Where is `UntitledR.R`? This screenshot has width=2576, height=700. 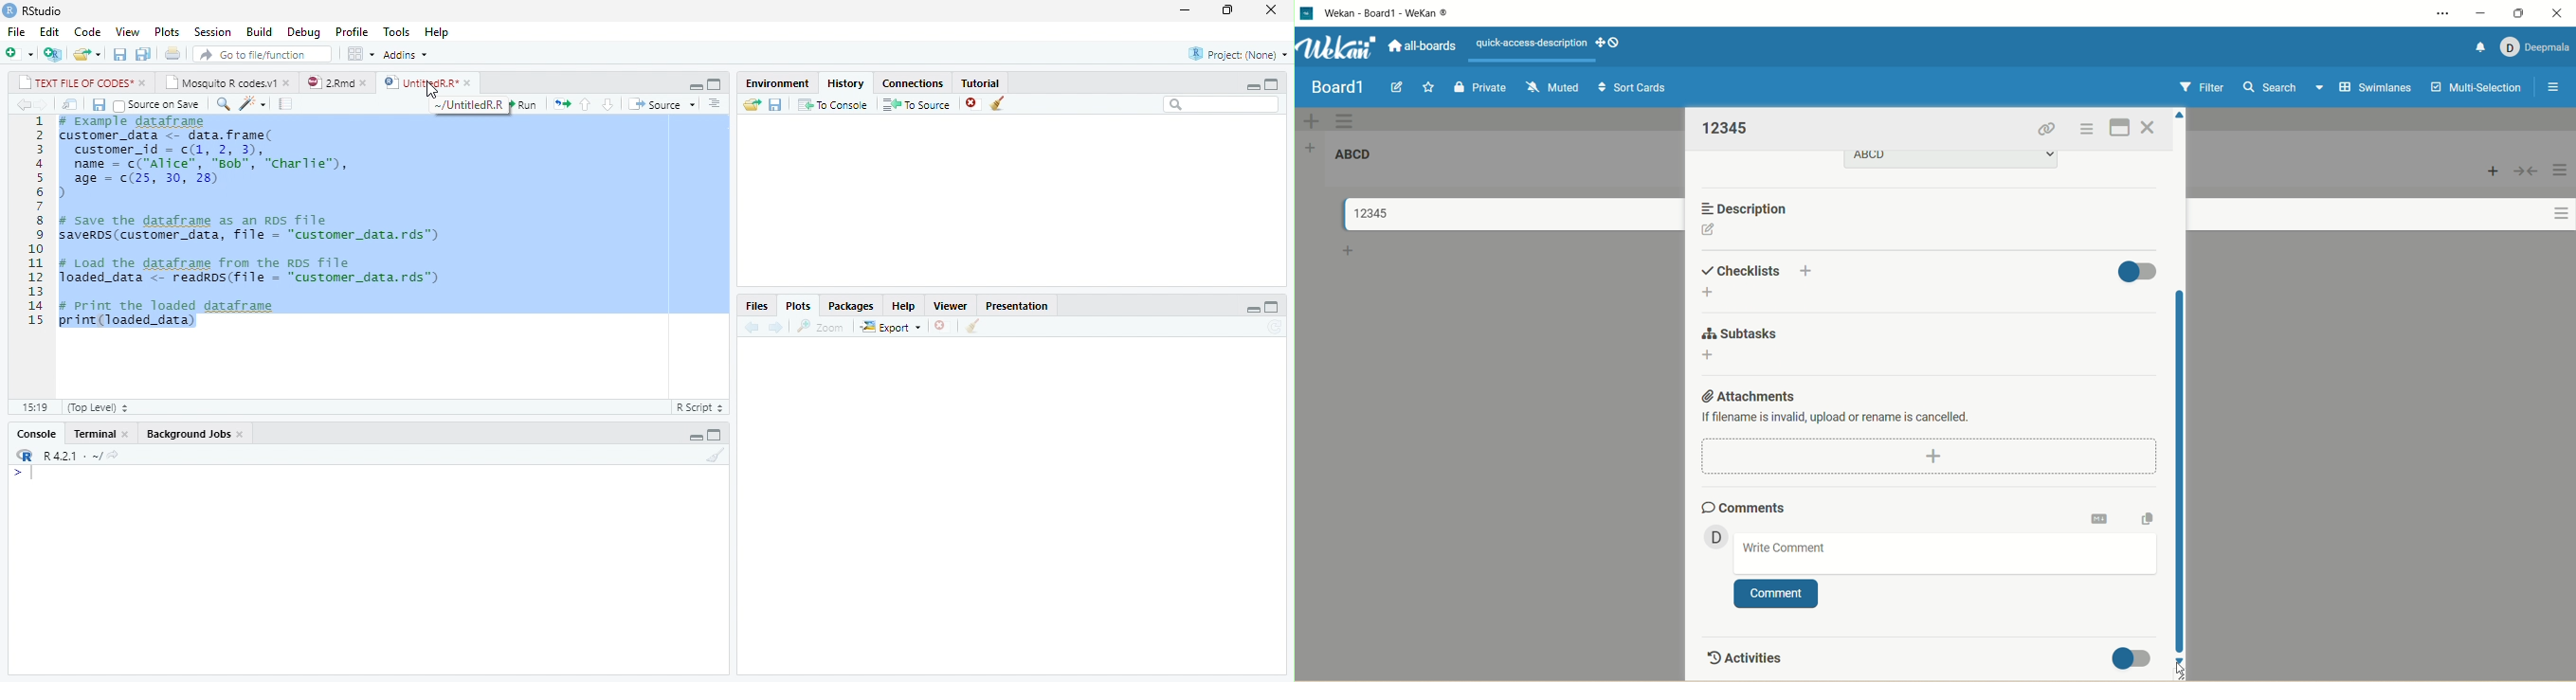 UntitledR.R is located at coordinates (420, 81).